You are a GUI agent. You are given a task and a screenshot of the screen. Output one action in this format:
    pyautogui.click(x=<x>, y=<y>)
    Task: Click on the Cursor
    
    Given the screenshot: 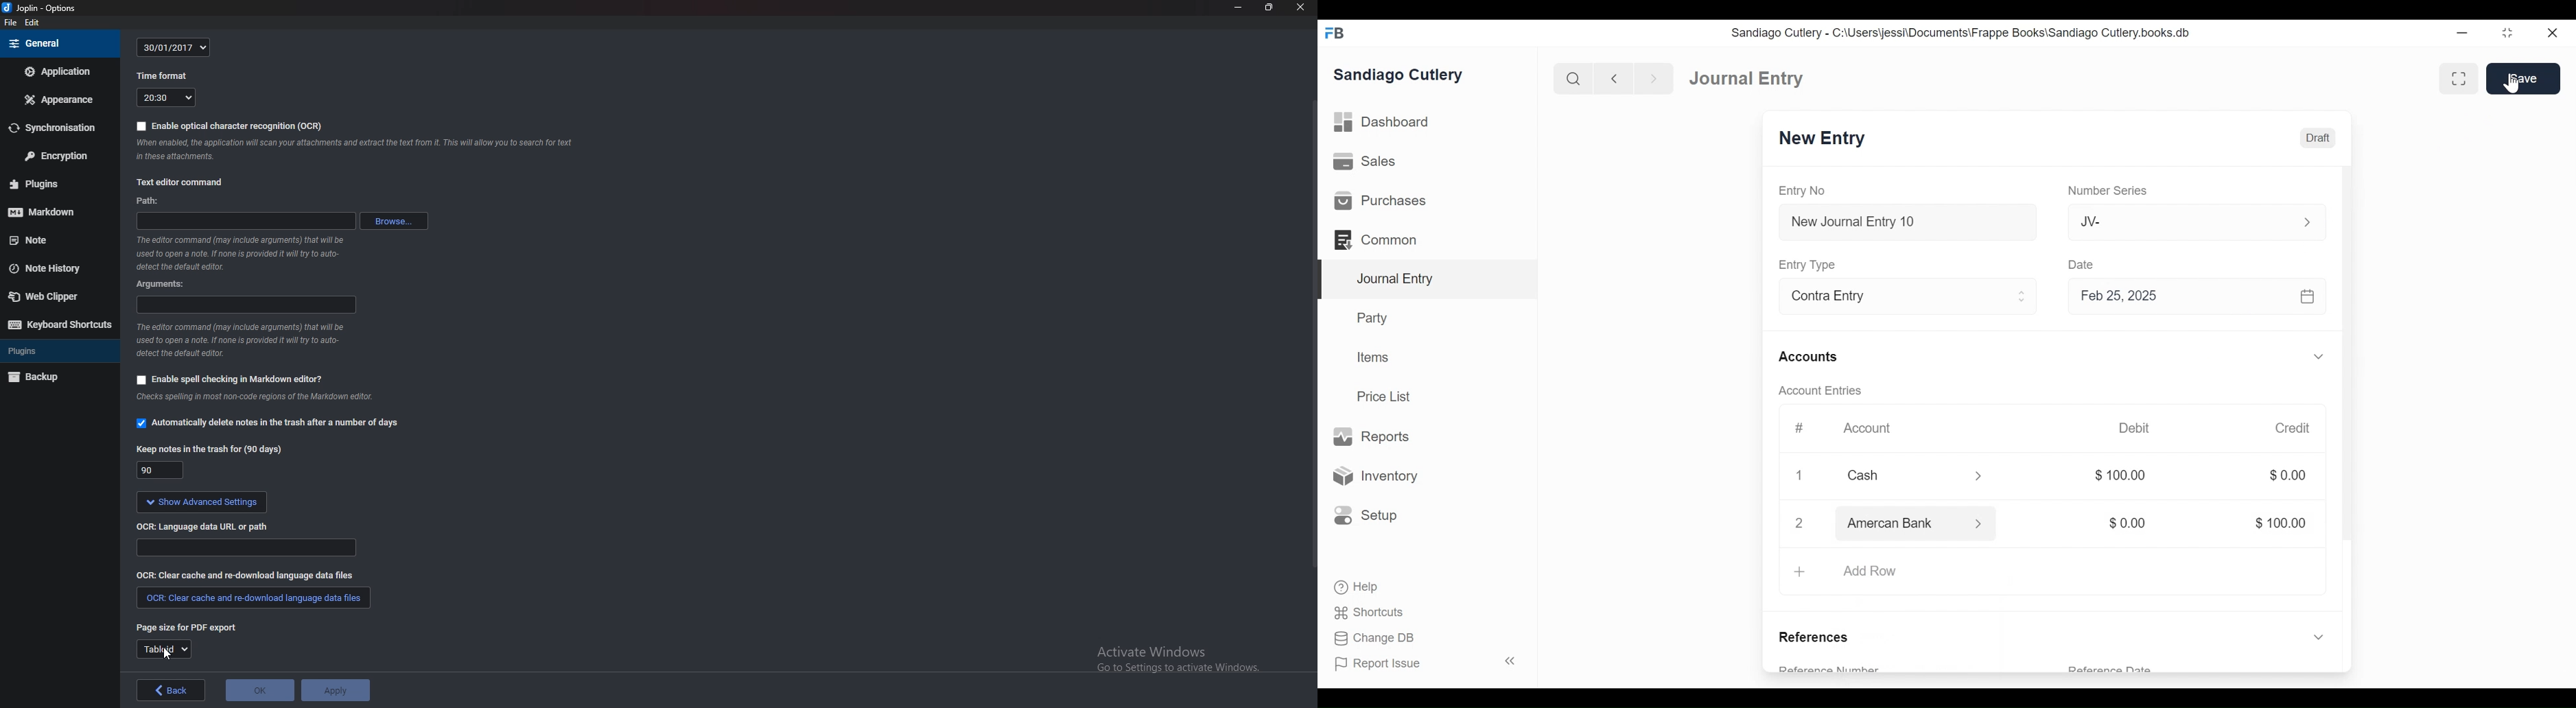 What is the action you would take?
    pyautogui.click(x=2514, y=81)
    